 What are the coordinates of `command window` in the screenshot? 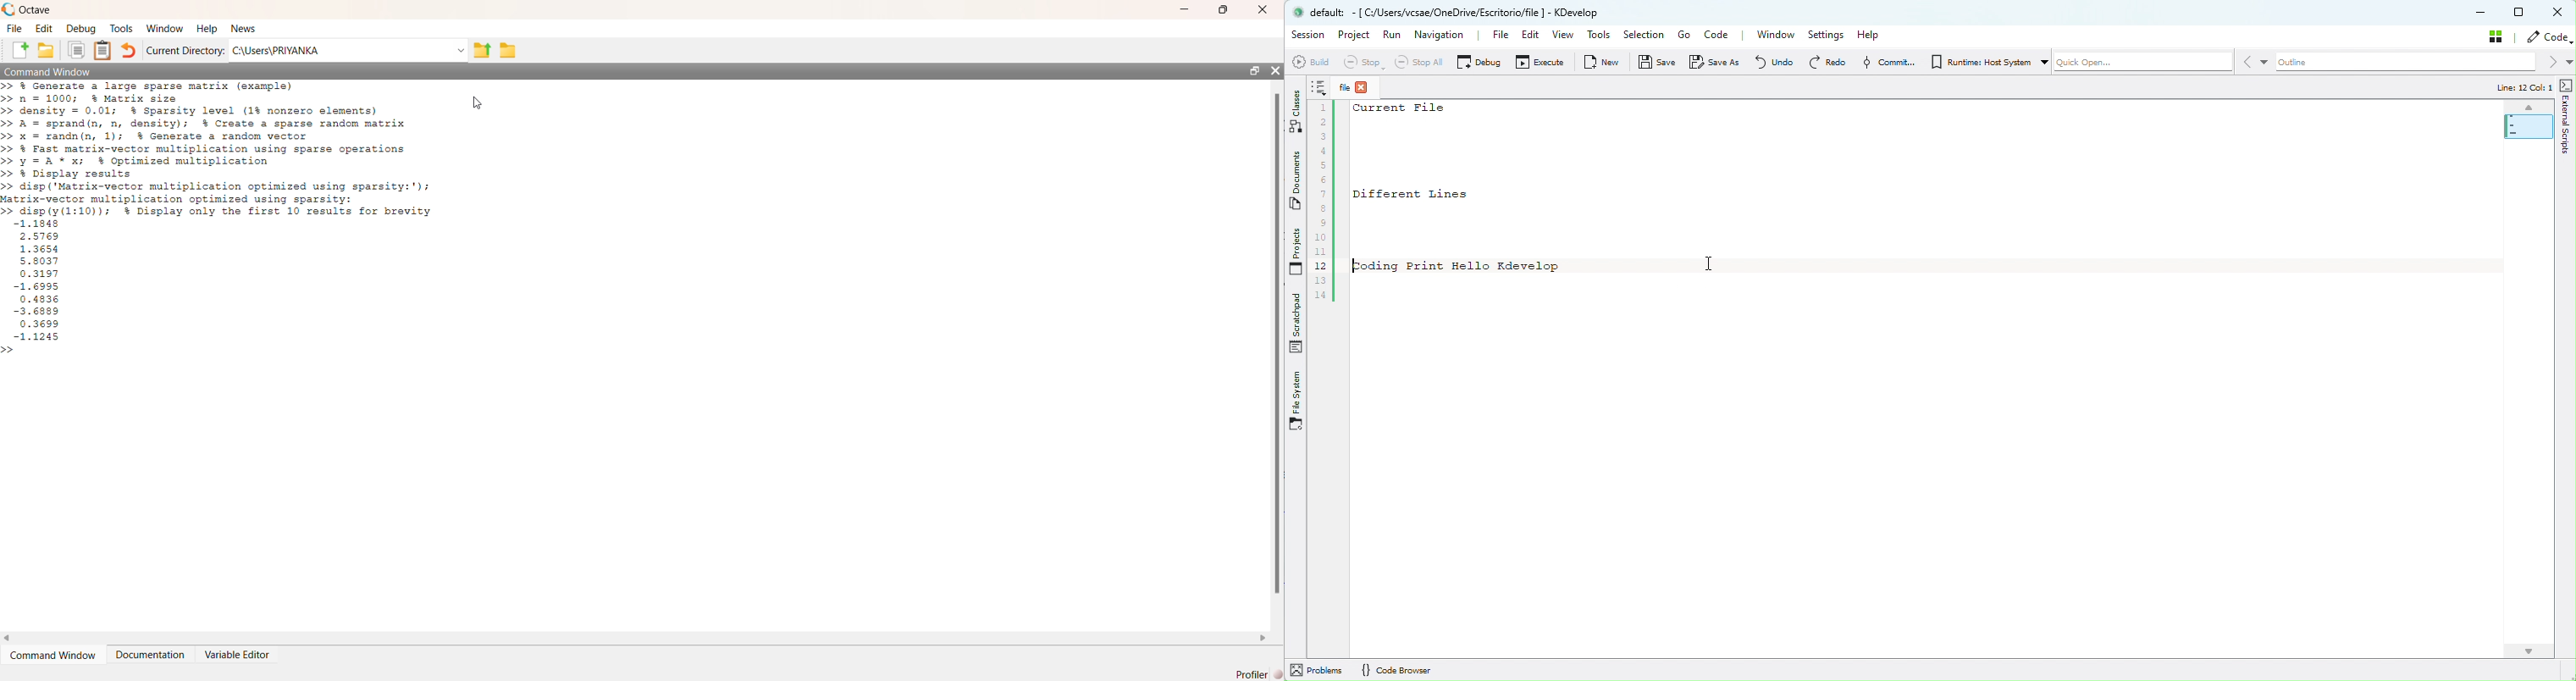 It's located at (61, 72).